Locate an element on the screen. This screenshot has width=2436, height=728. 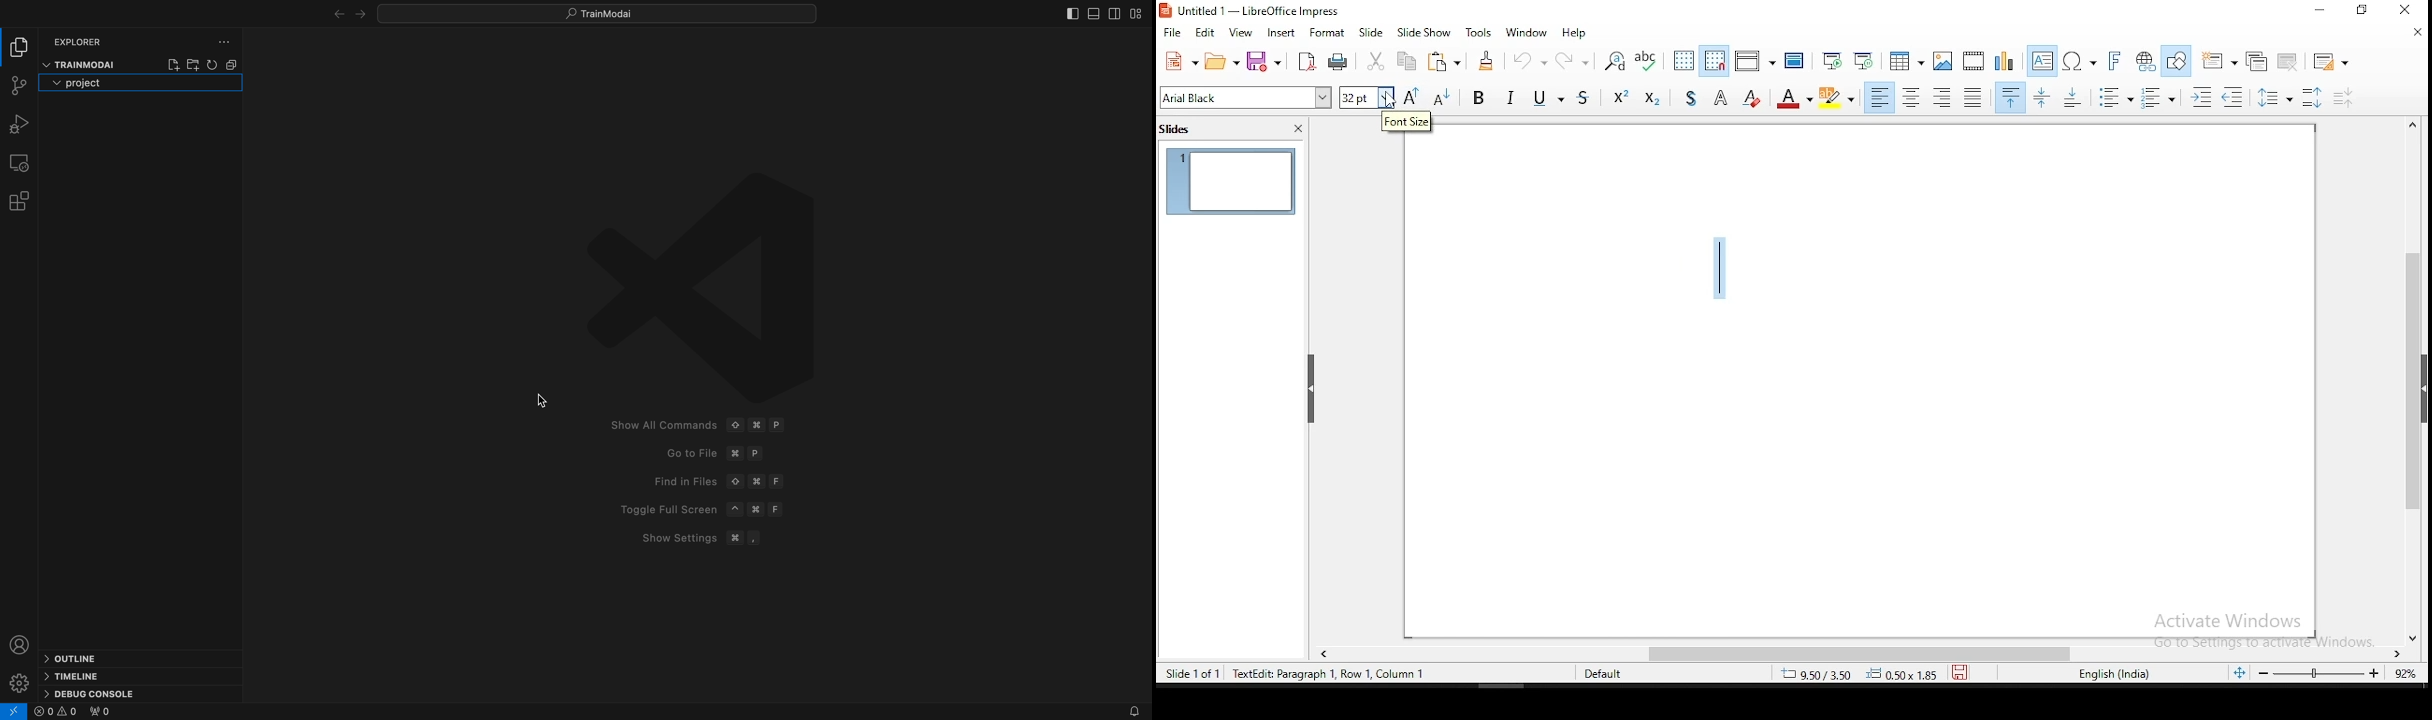
Find is located at coordinates (721, 481).